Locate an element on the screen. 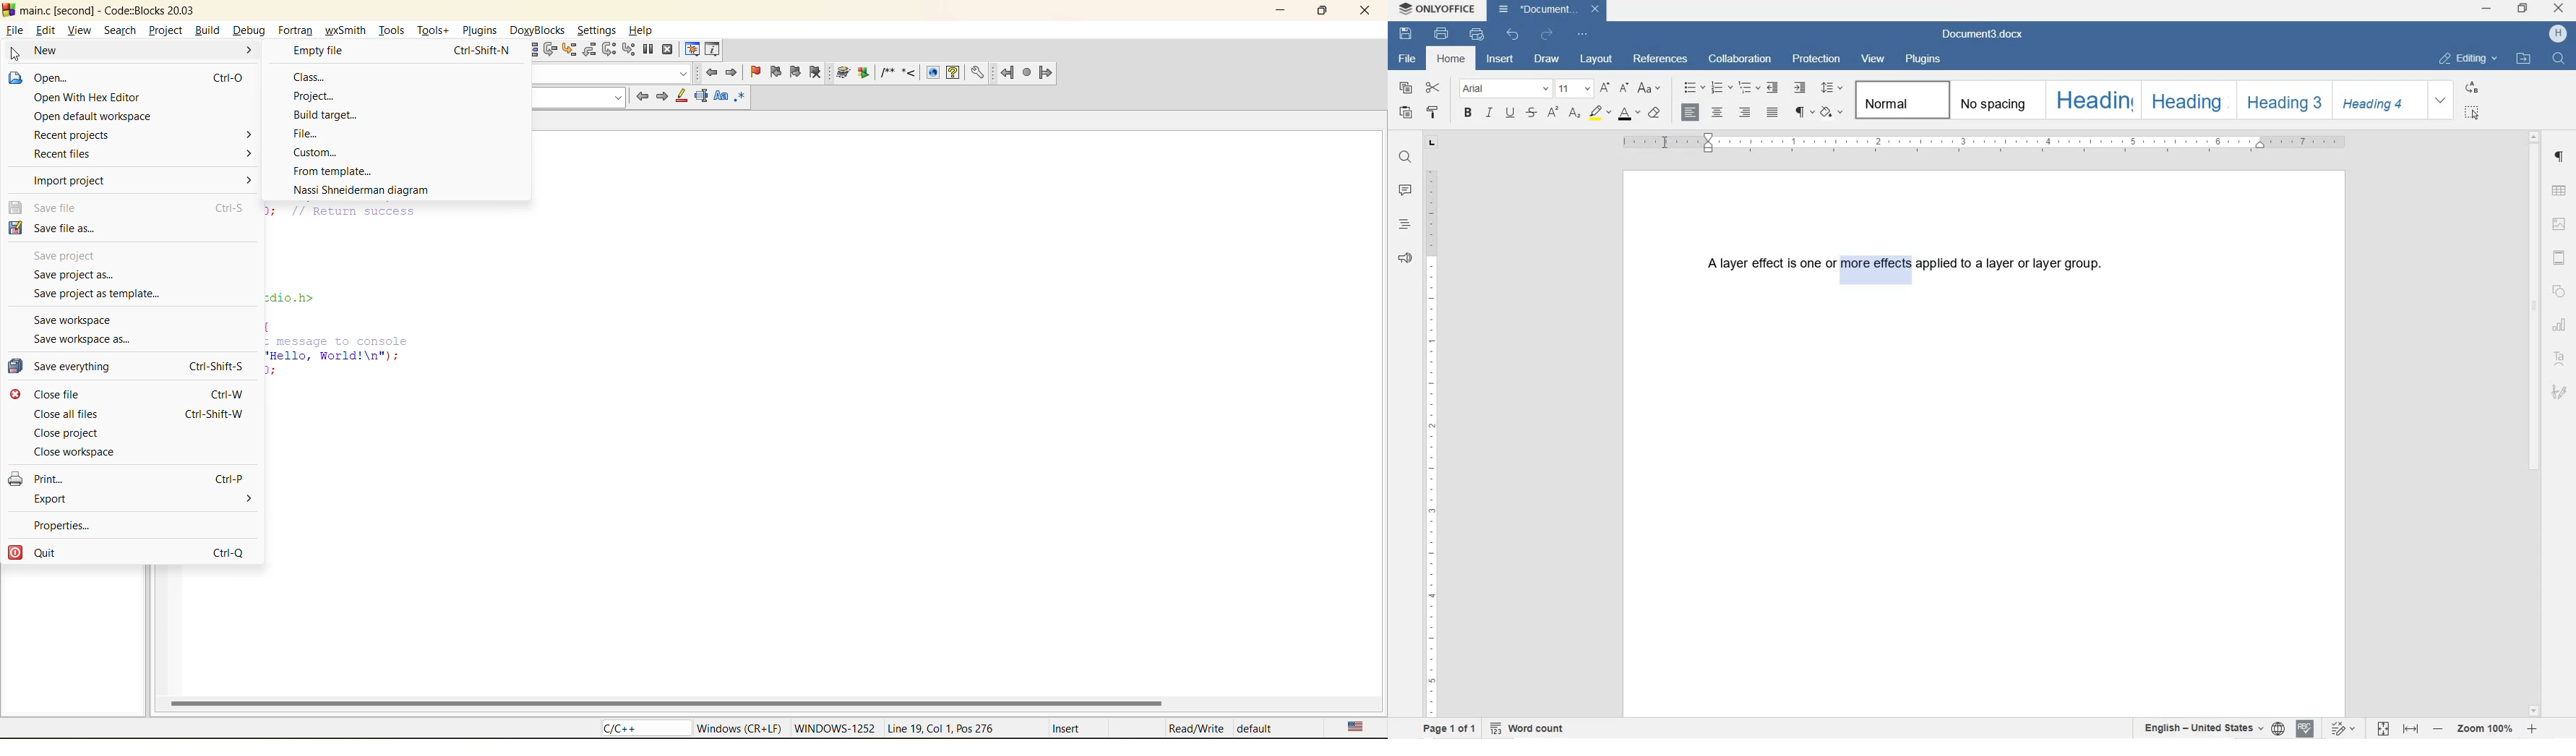  TRACK CHANGES is located at coordinates (2344, 728).